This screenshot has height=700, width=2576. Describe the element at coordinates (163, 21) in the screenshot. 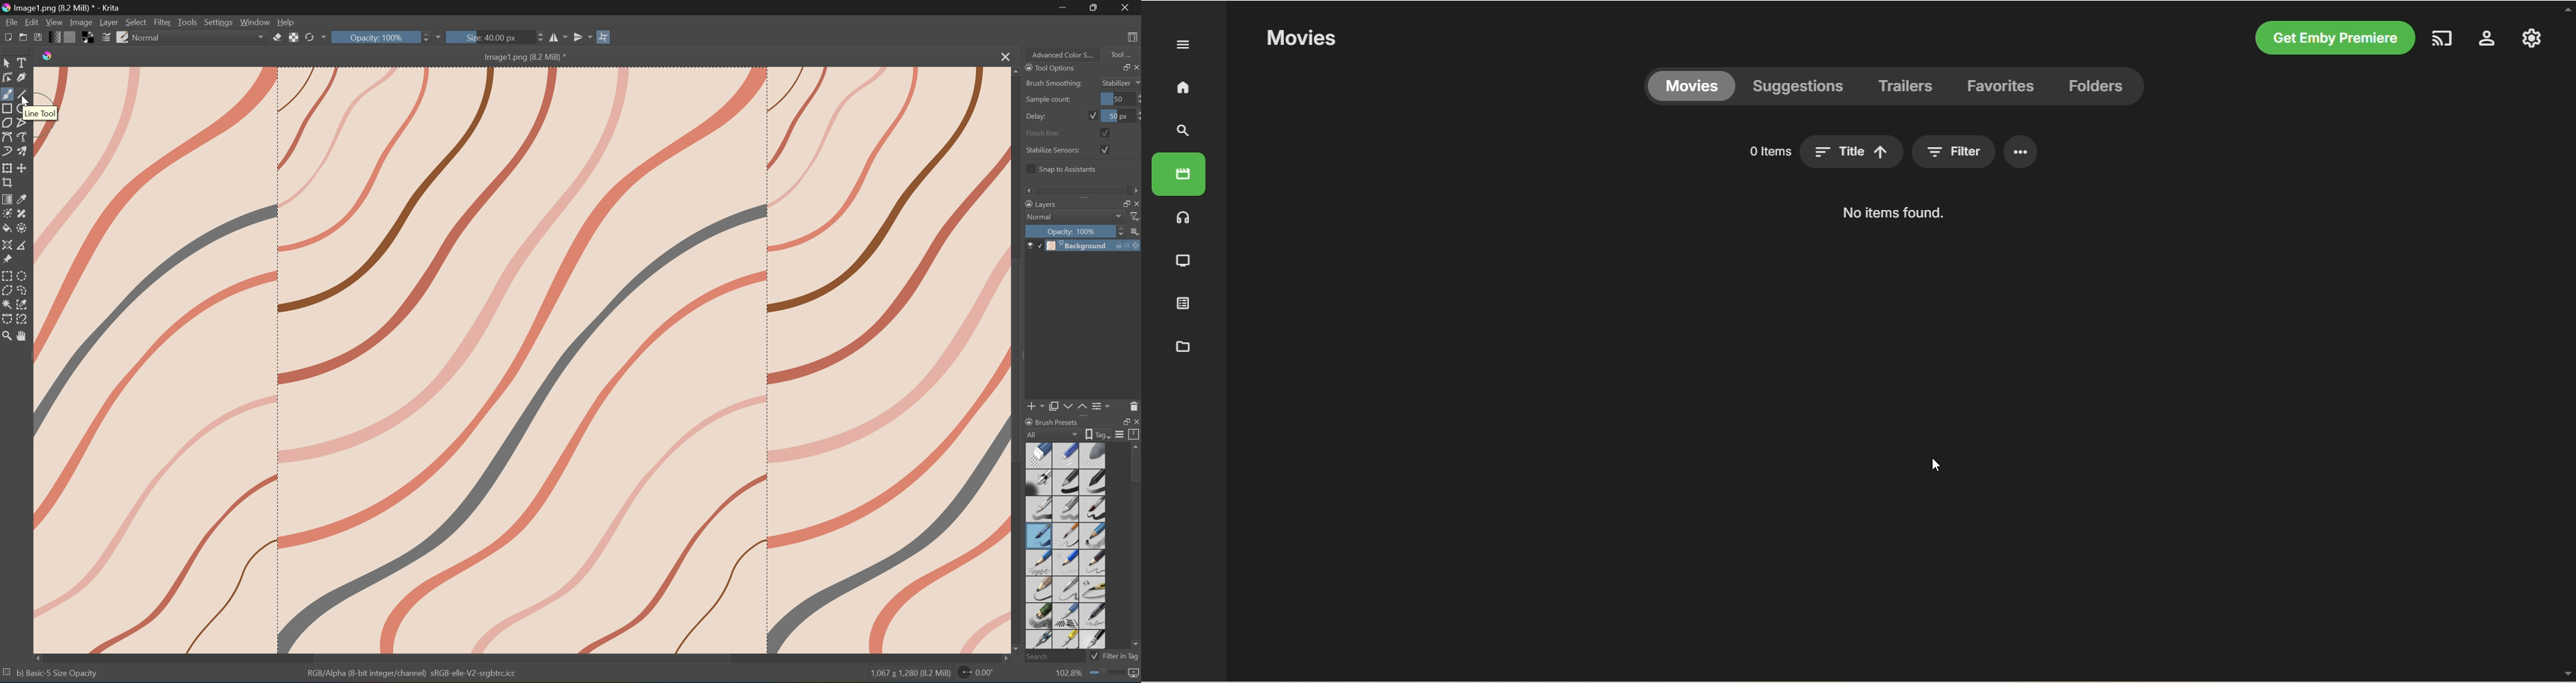

I see `Filter` at that location.